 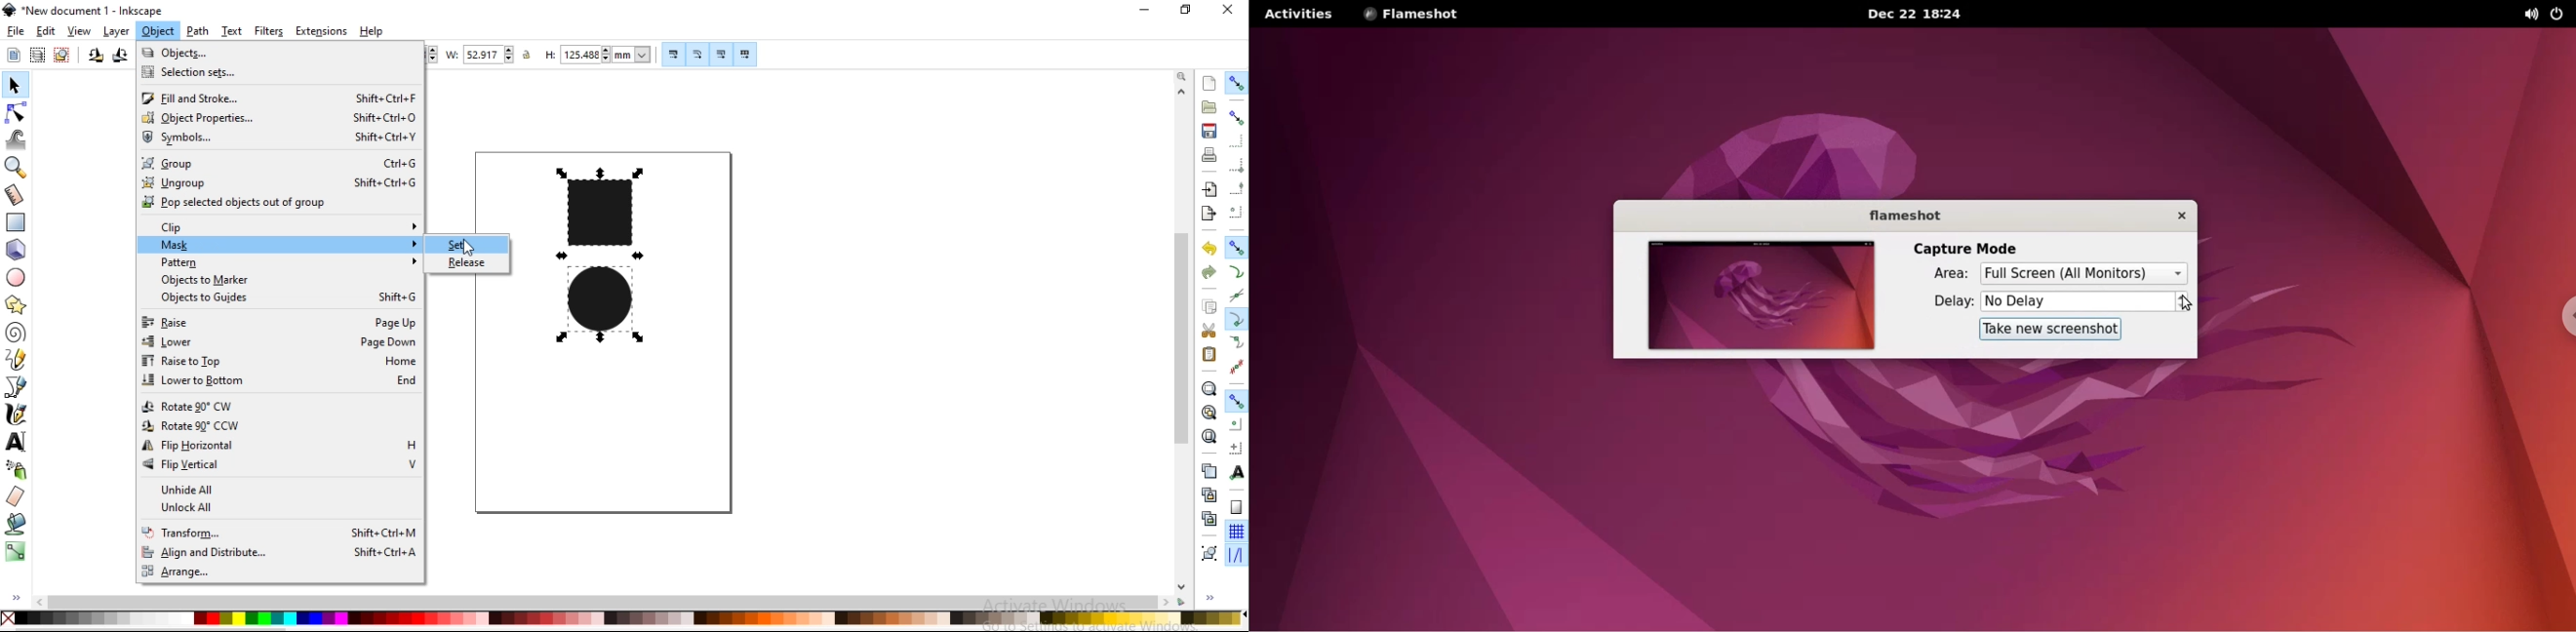 I want to click on snap bounding boxes, so click(x=1236, y=116).